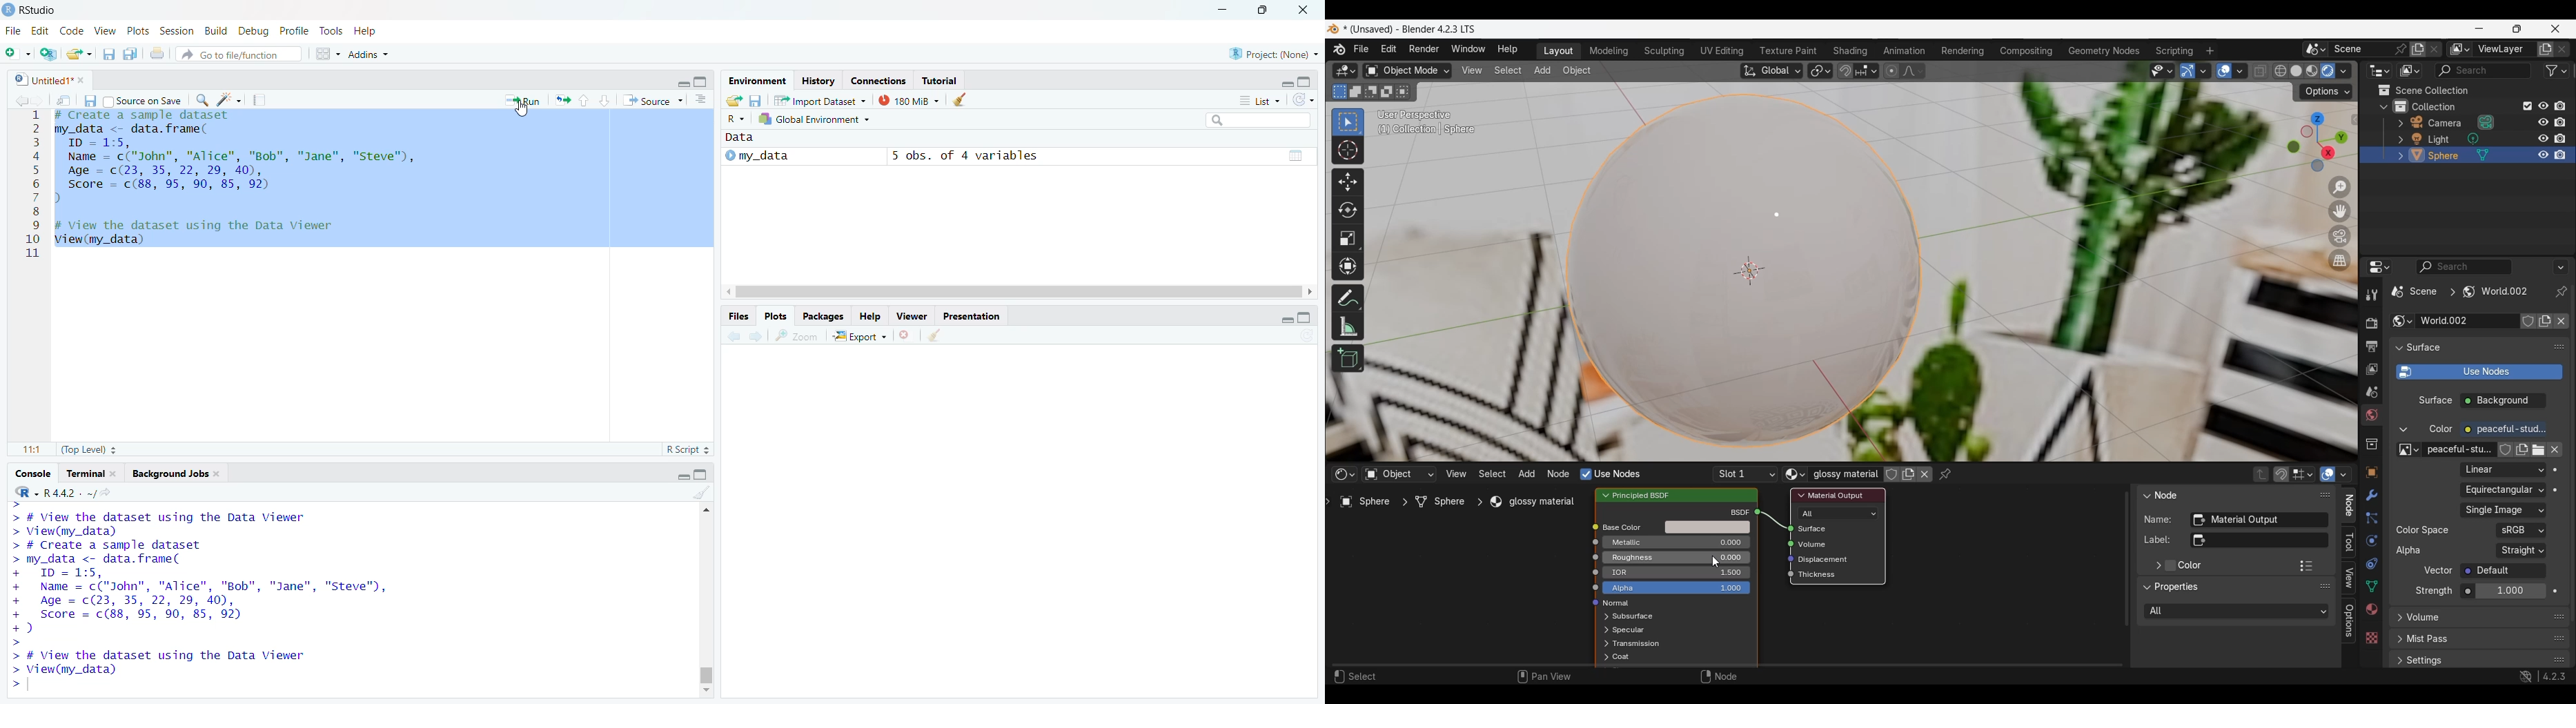  I want to click on Plots, so click(138, 32).